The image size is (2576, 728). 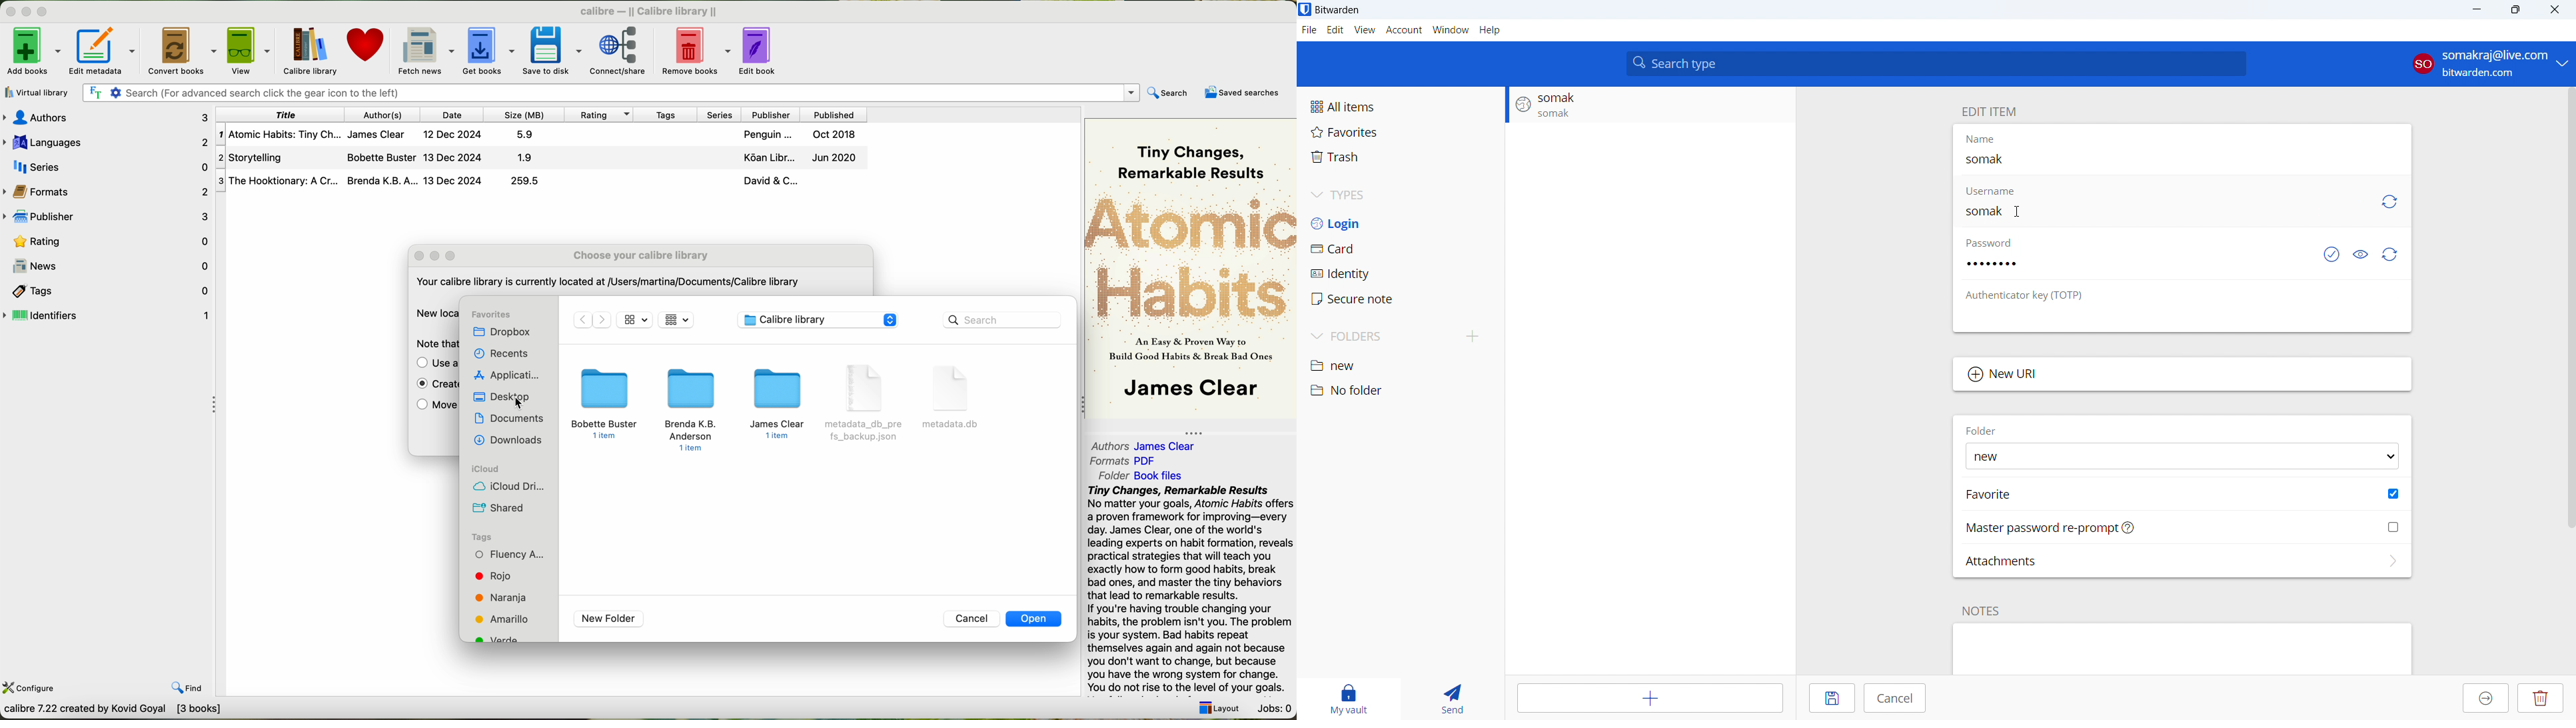 What do you see at coordinates (366, 49) in the screenshot?
I see `donate` at bounding box center [366, 49].